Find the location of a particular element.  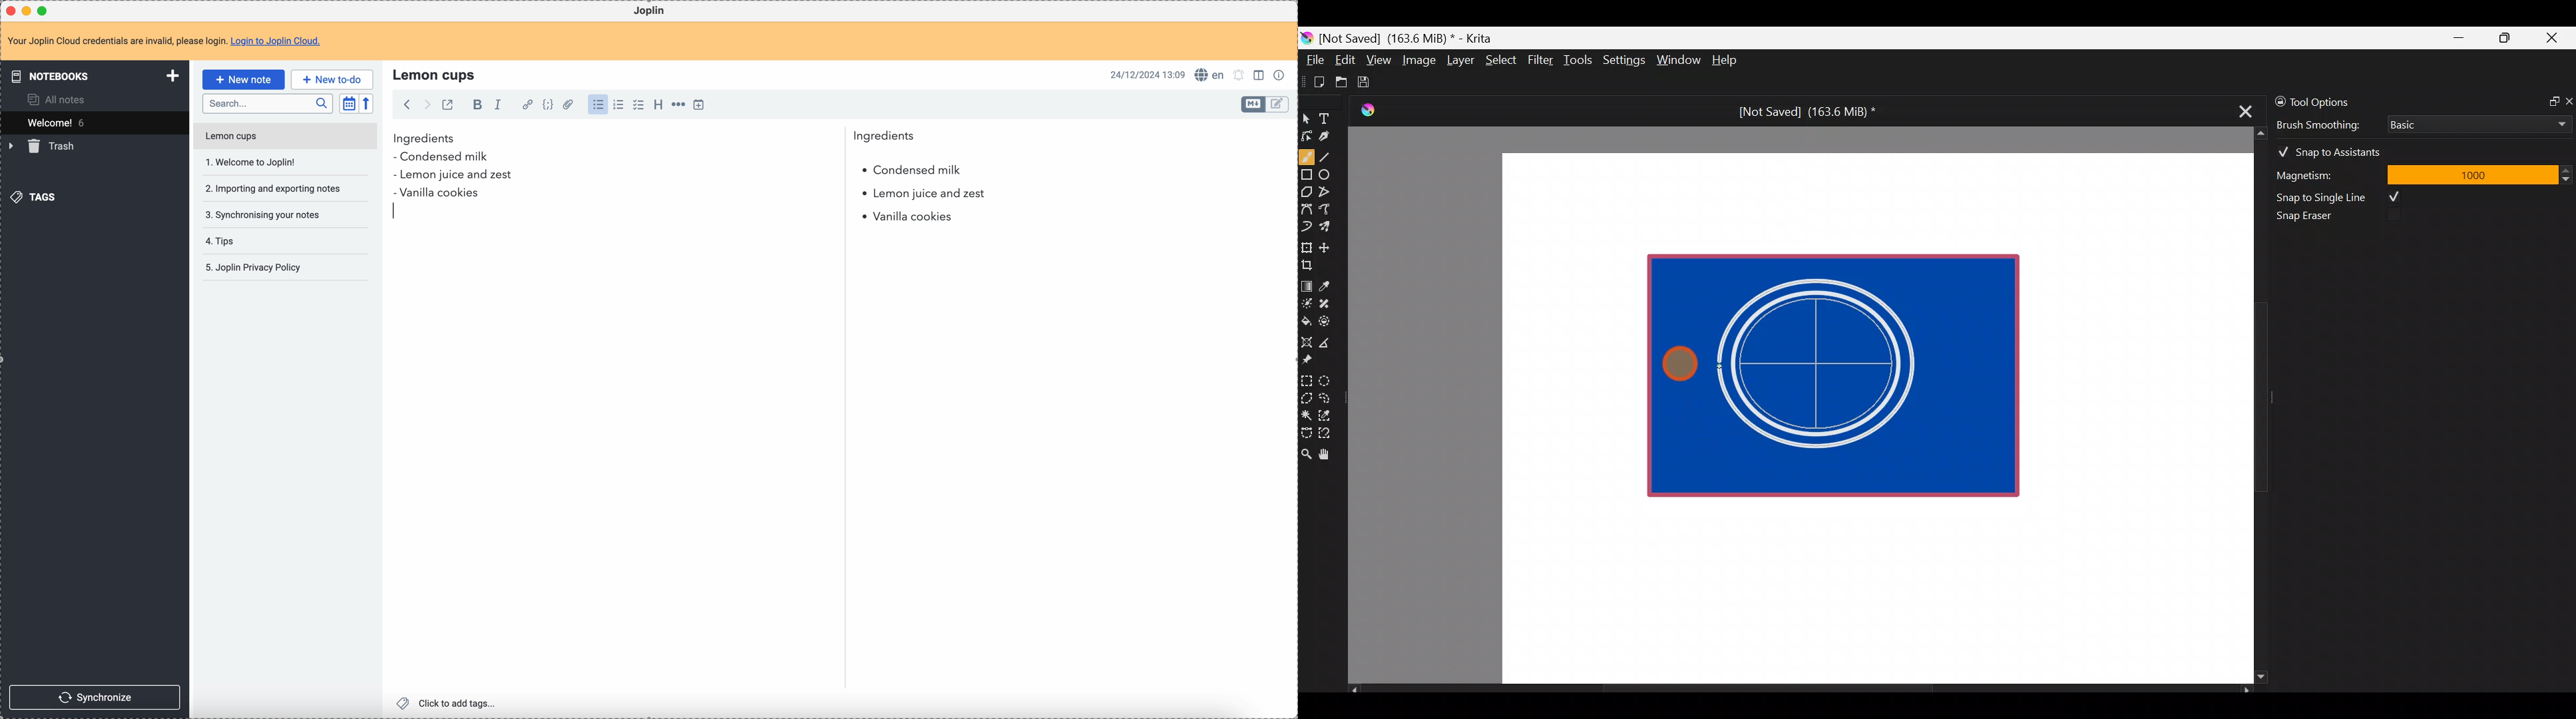

synchronising your notes is located at coordinates (262, 214).